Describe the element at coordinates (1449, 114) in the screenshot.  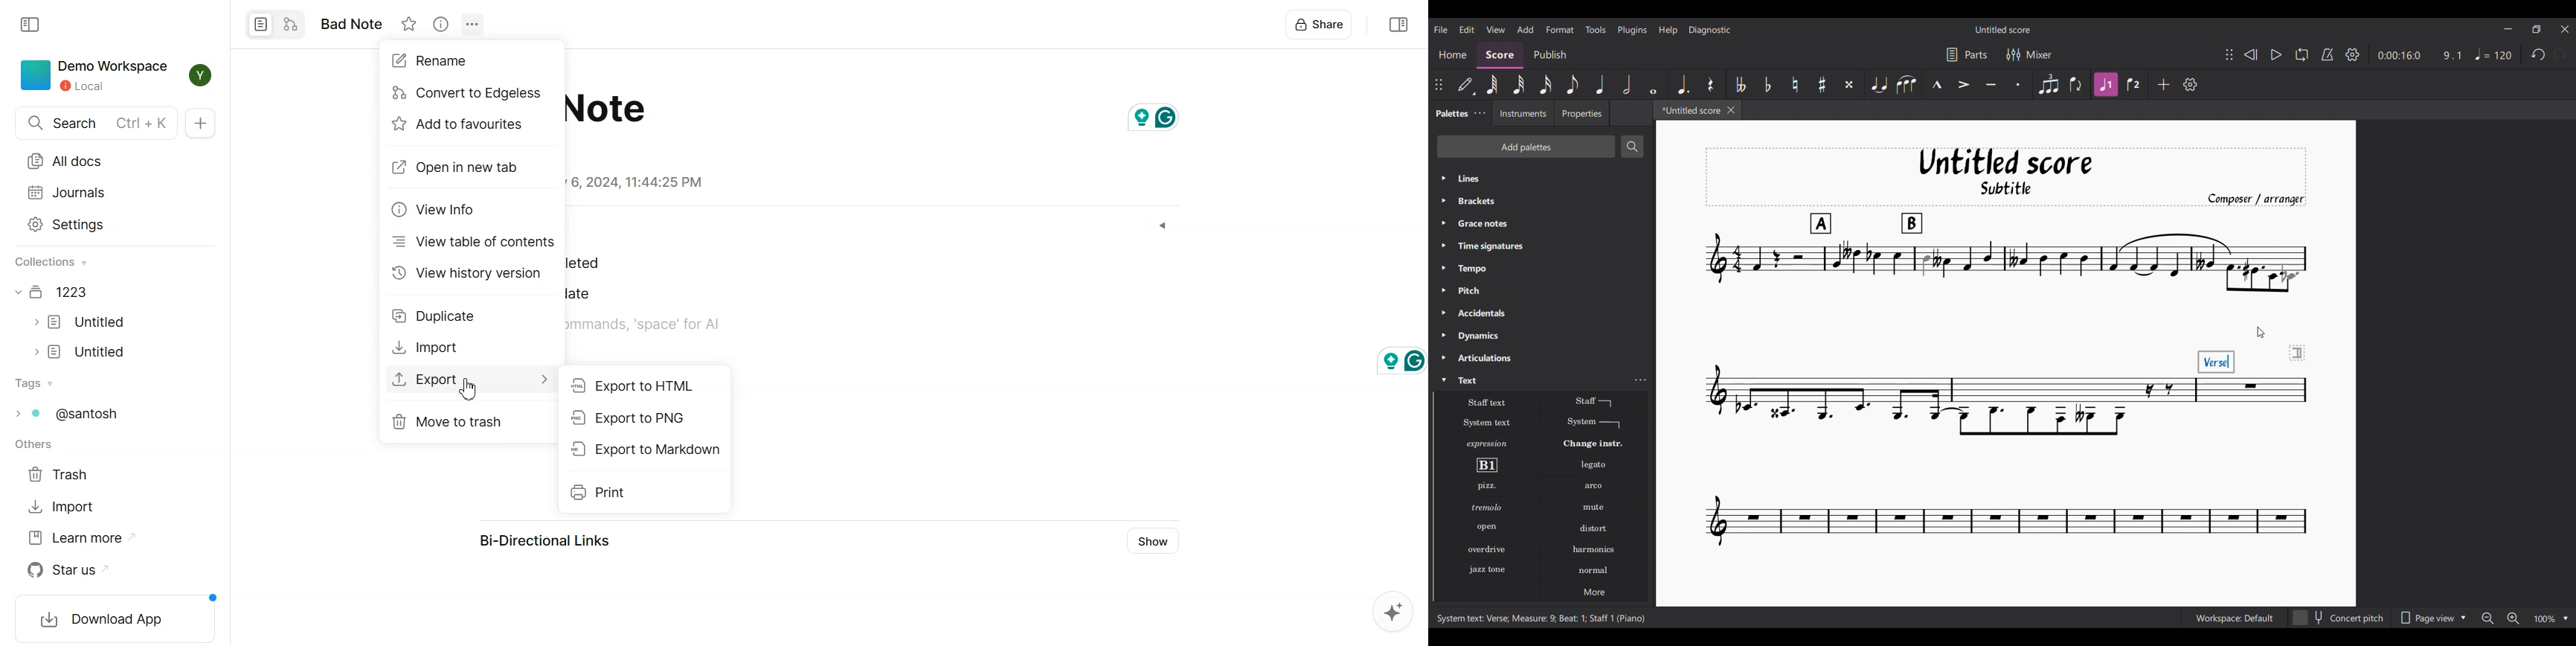
I see `Palettes` at that location.